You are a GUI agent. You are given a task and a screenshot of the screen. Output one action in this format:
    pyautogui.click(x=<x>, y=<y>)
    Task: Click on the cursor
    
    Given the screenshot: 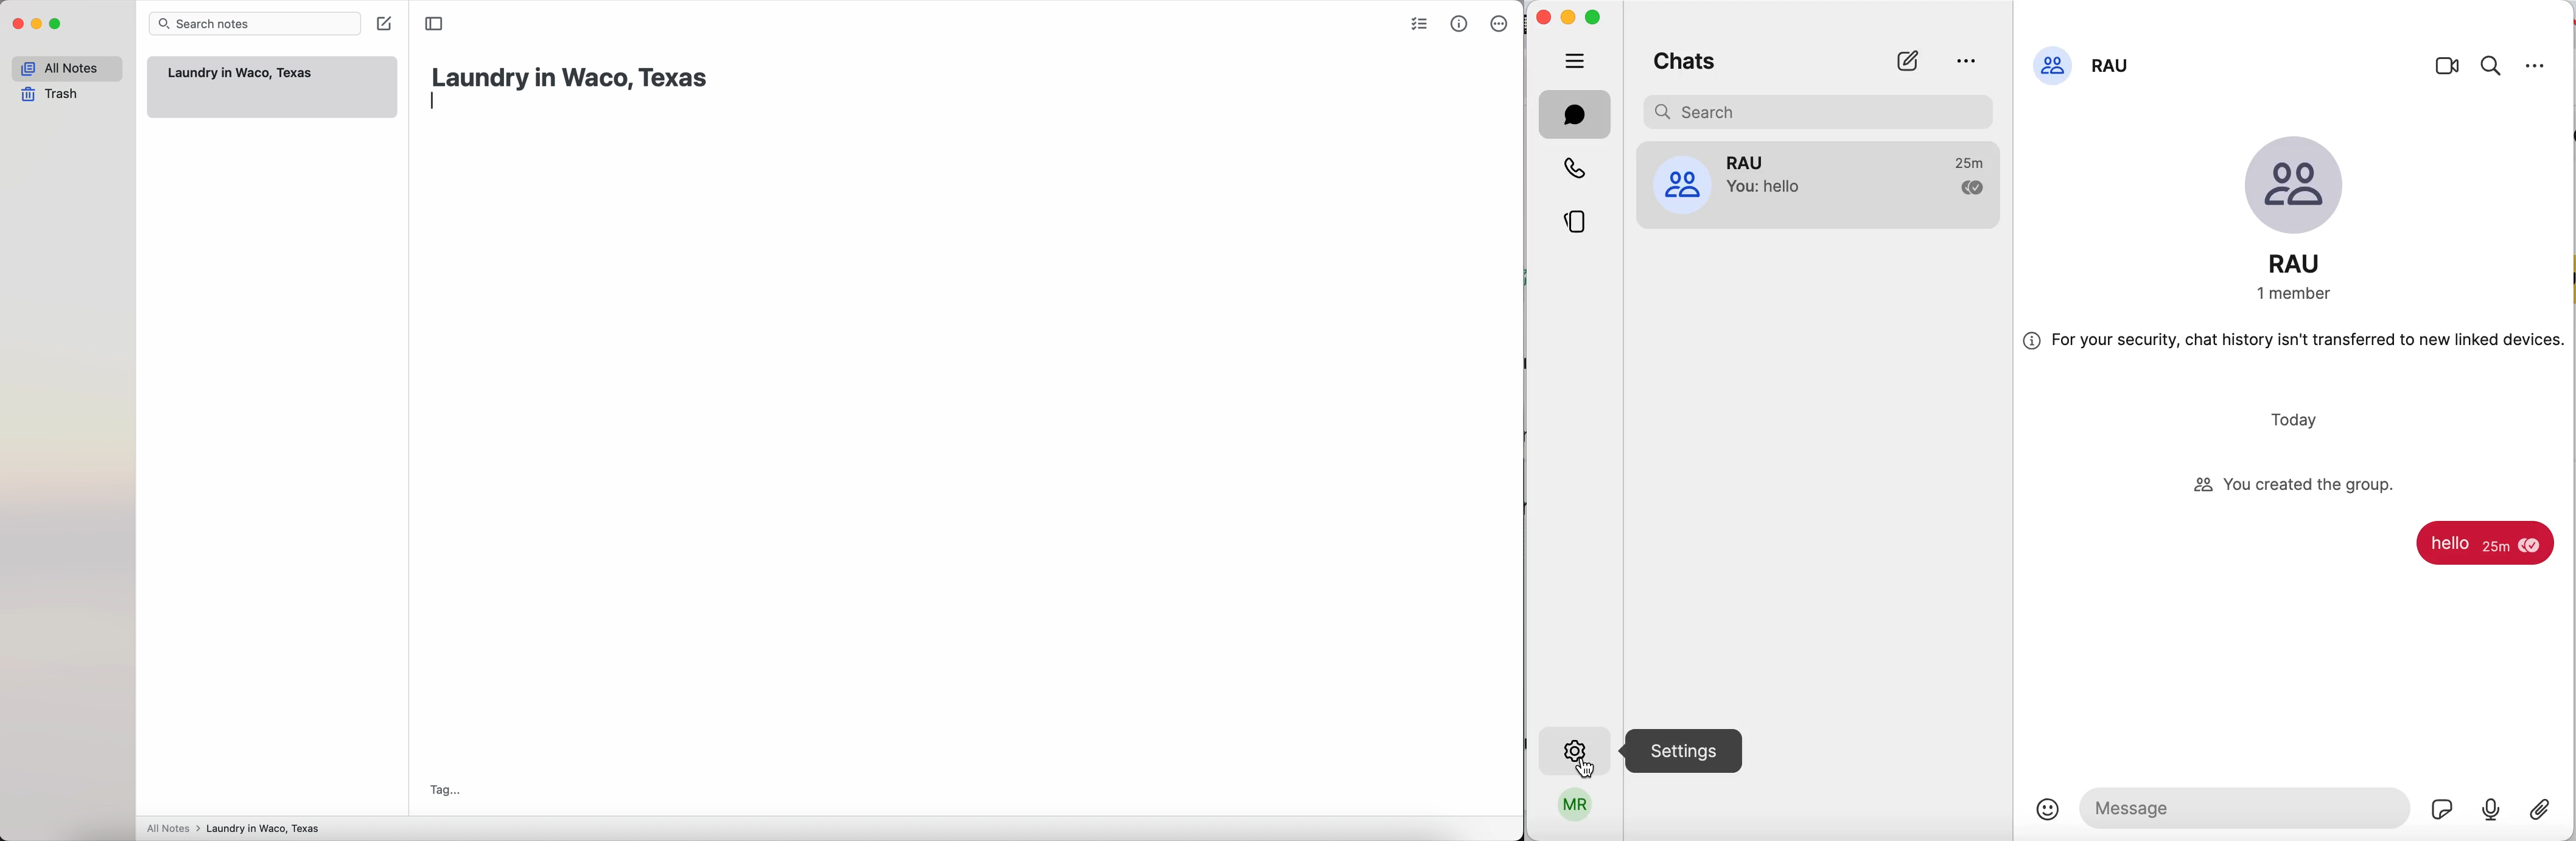 What is the action you would take?
    pyautogui.click(x=1585, y=772)
    